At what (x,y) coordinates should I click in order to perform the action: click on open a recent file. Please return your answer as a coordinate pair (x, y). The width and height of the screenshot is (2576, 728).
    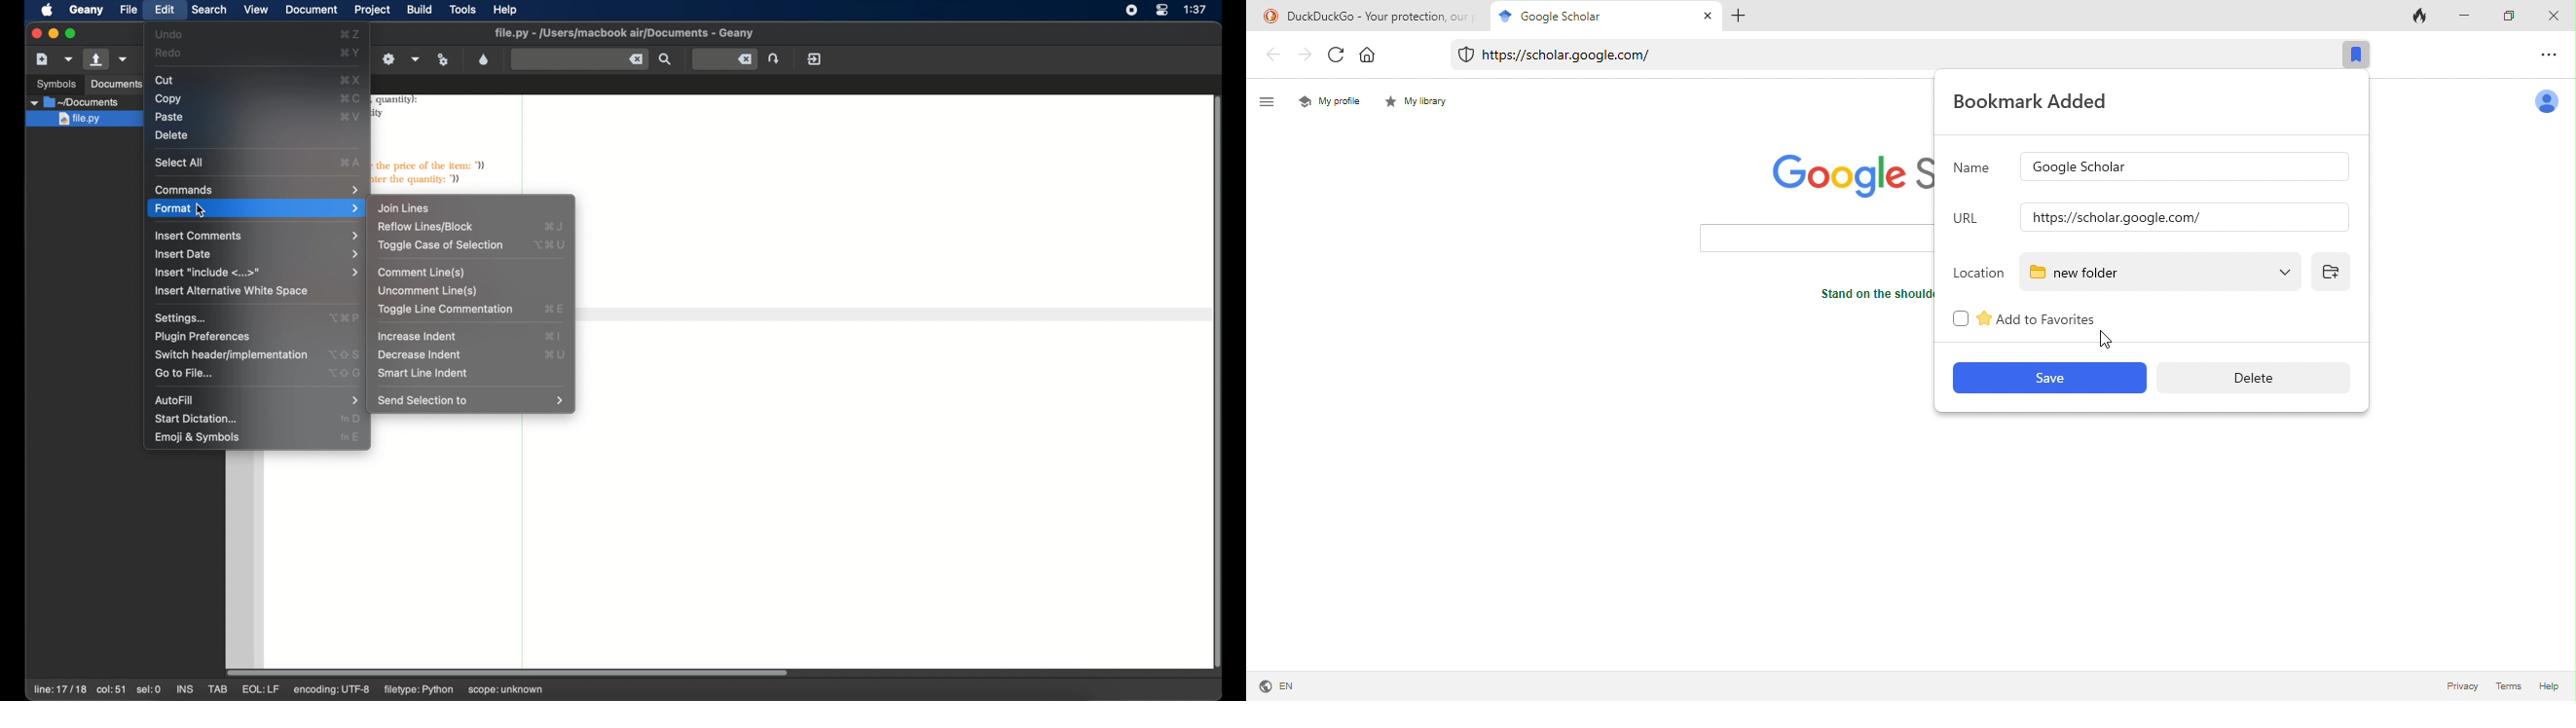
    Looking at the image, I should click on (123, 59).